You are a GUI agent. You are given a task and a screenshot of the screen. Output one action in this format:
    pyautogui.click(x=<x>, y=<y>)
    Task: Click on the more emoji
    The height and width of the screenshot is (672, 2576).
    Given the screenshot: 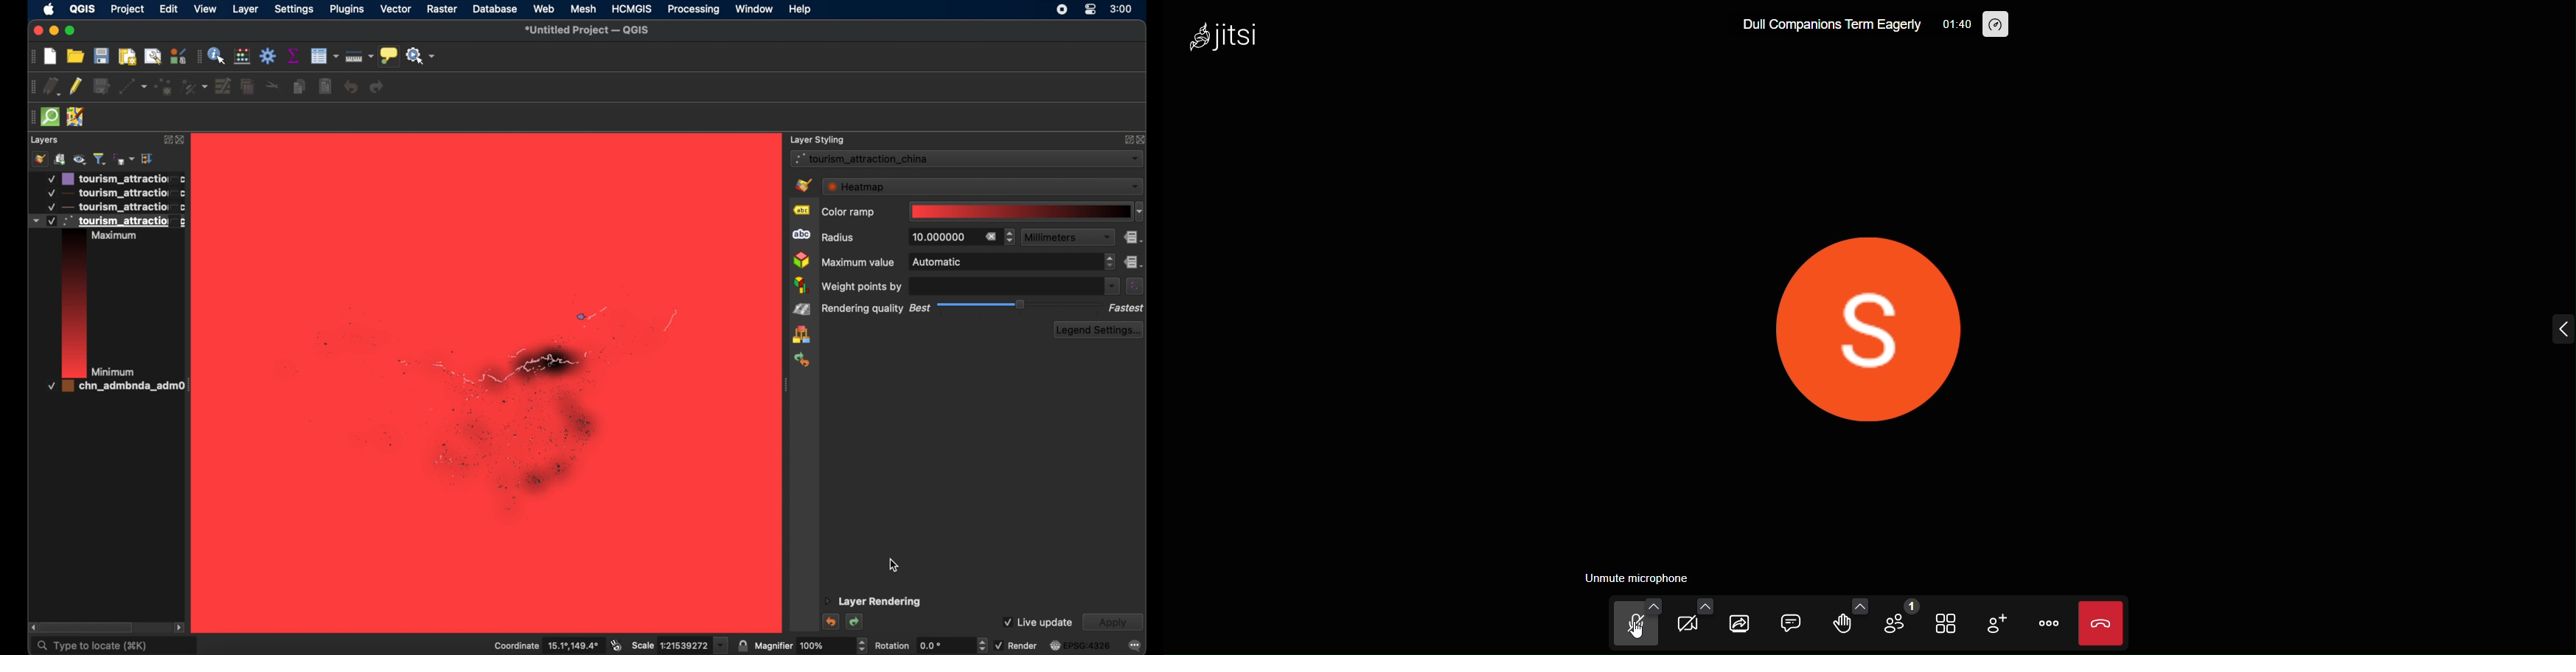 What is the action you would take?
    pyautogui.click(x=1862, y=605)
    